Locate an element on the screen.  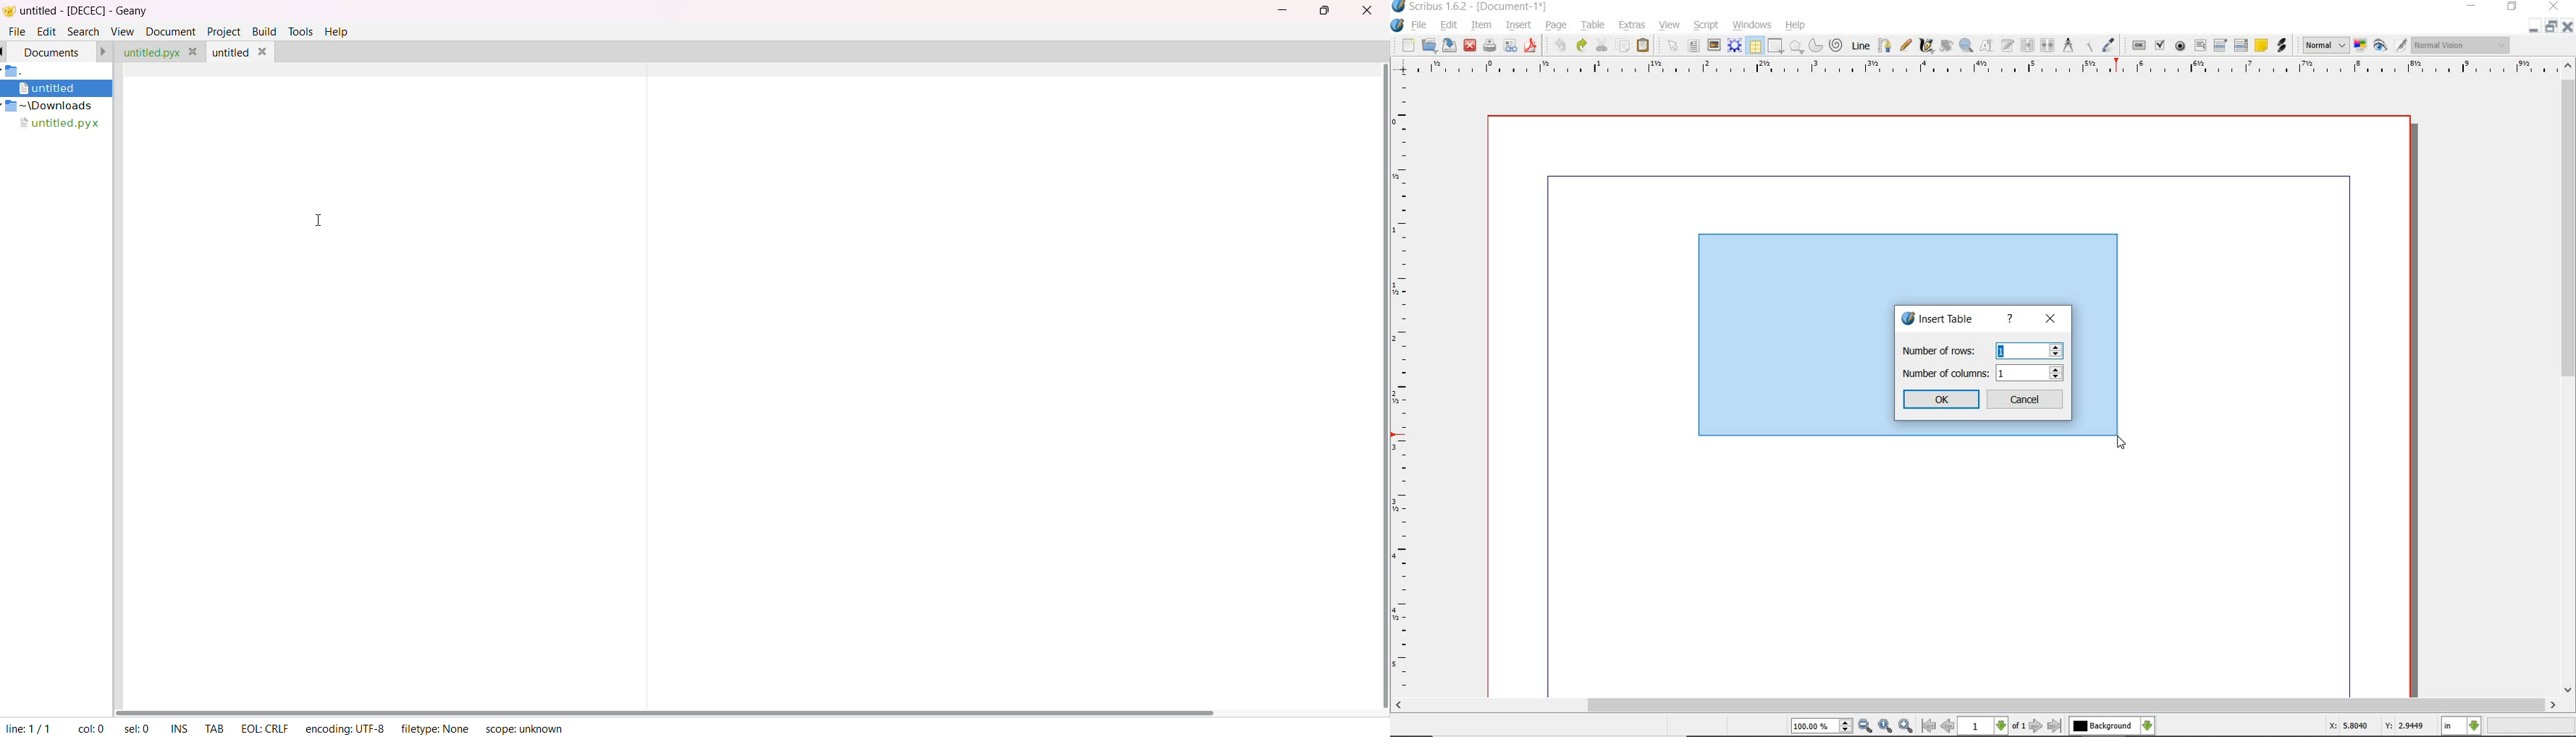
edit in preview mode is located at coordinates (2400, 46).